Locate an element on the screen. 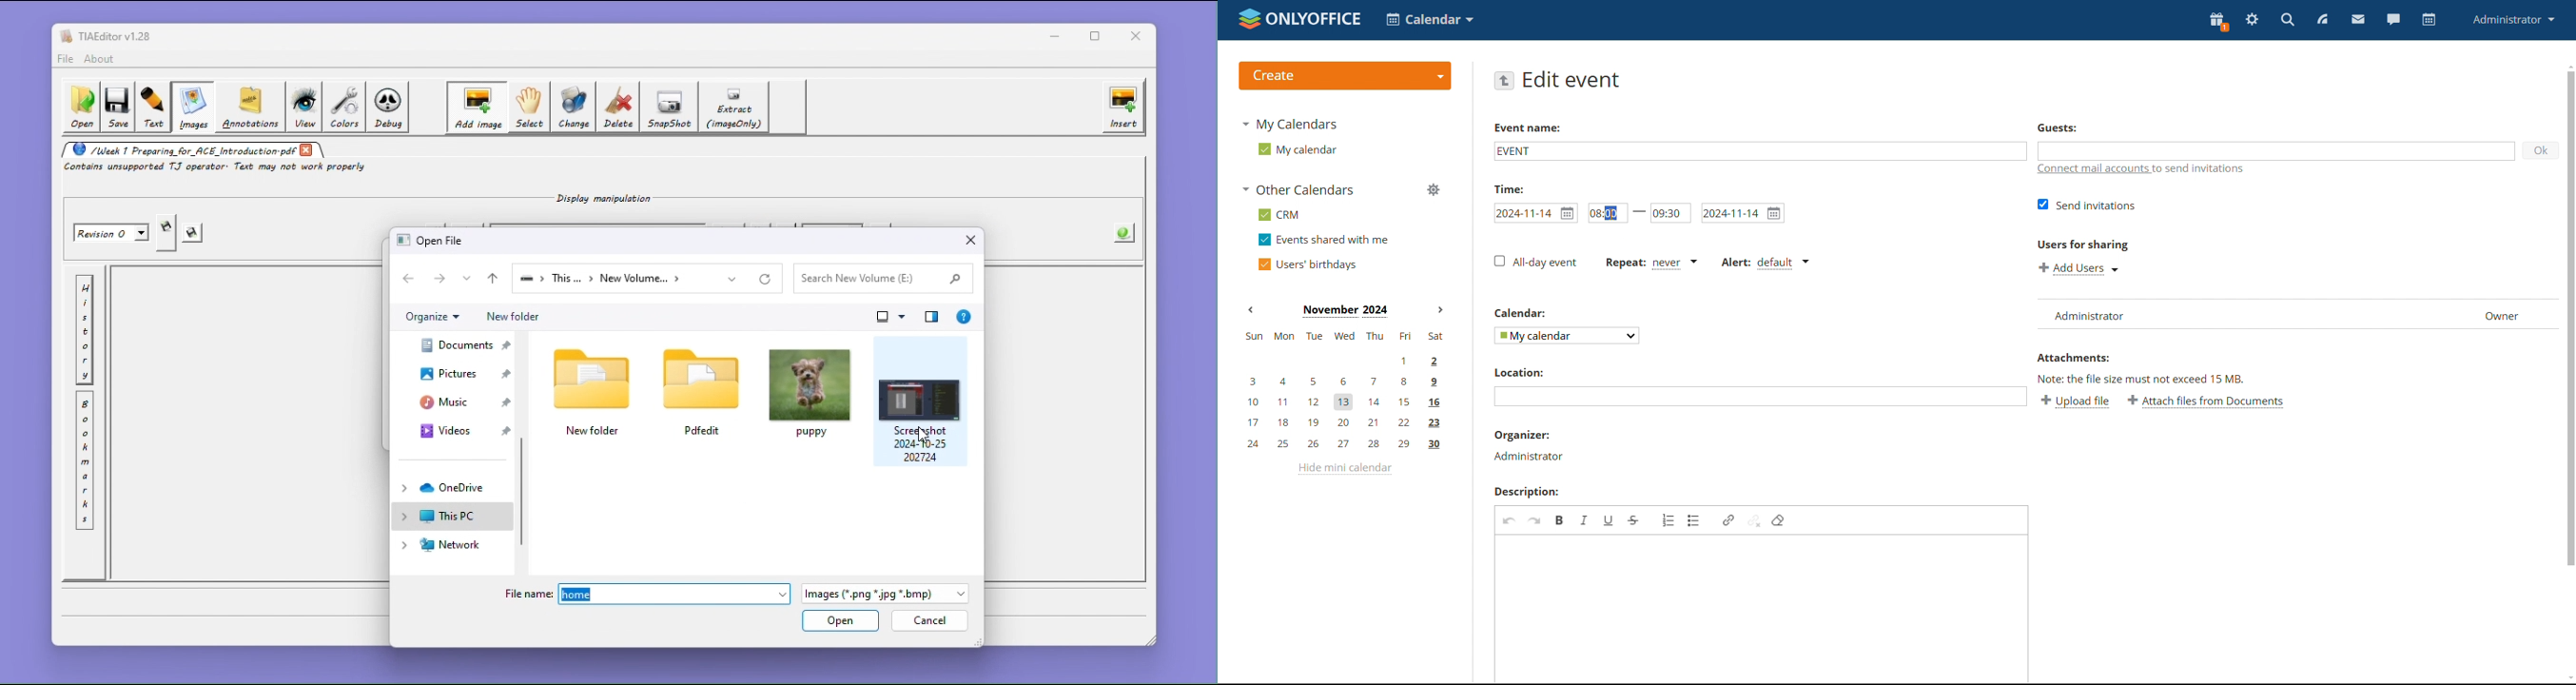 The width and height of the screenshot is (2576, 700). cursor is located at coordinates (927, 436).